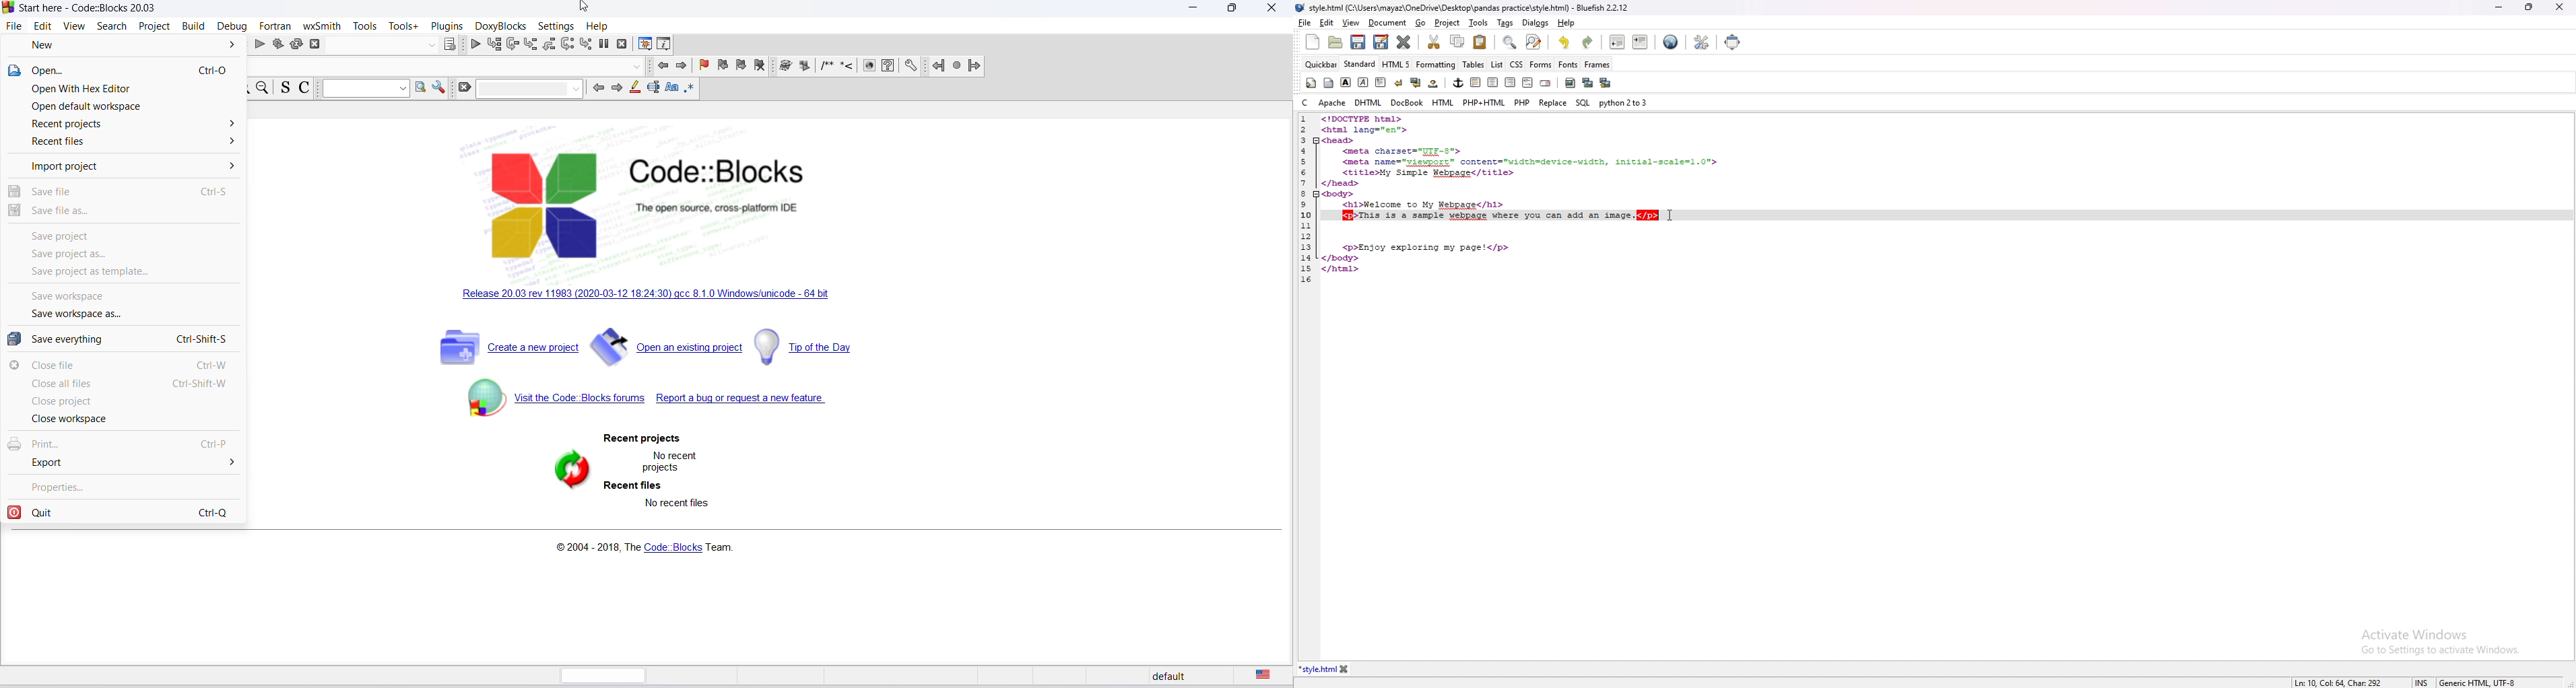 The height and width of the screenshot is (700, 2576). Describe the element at coordinates (1457, 41) in the screenshot. I see `copy` at that location.